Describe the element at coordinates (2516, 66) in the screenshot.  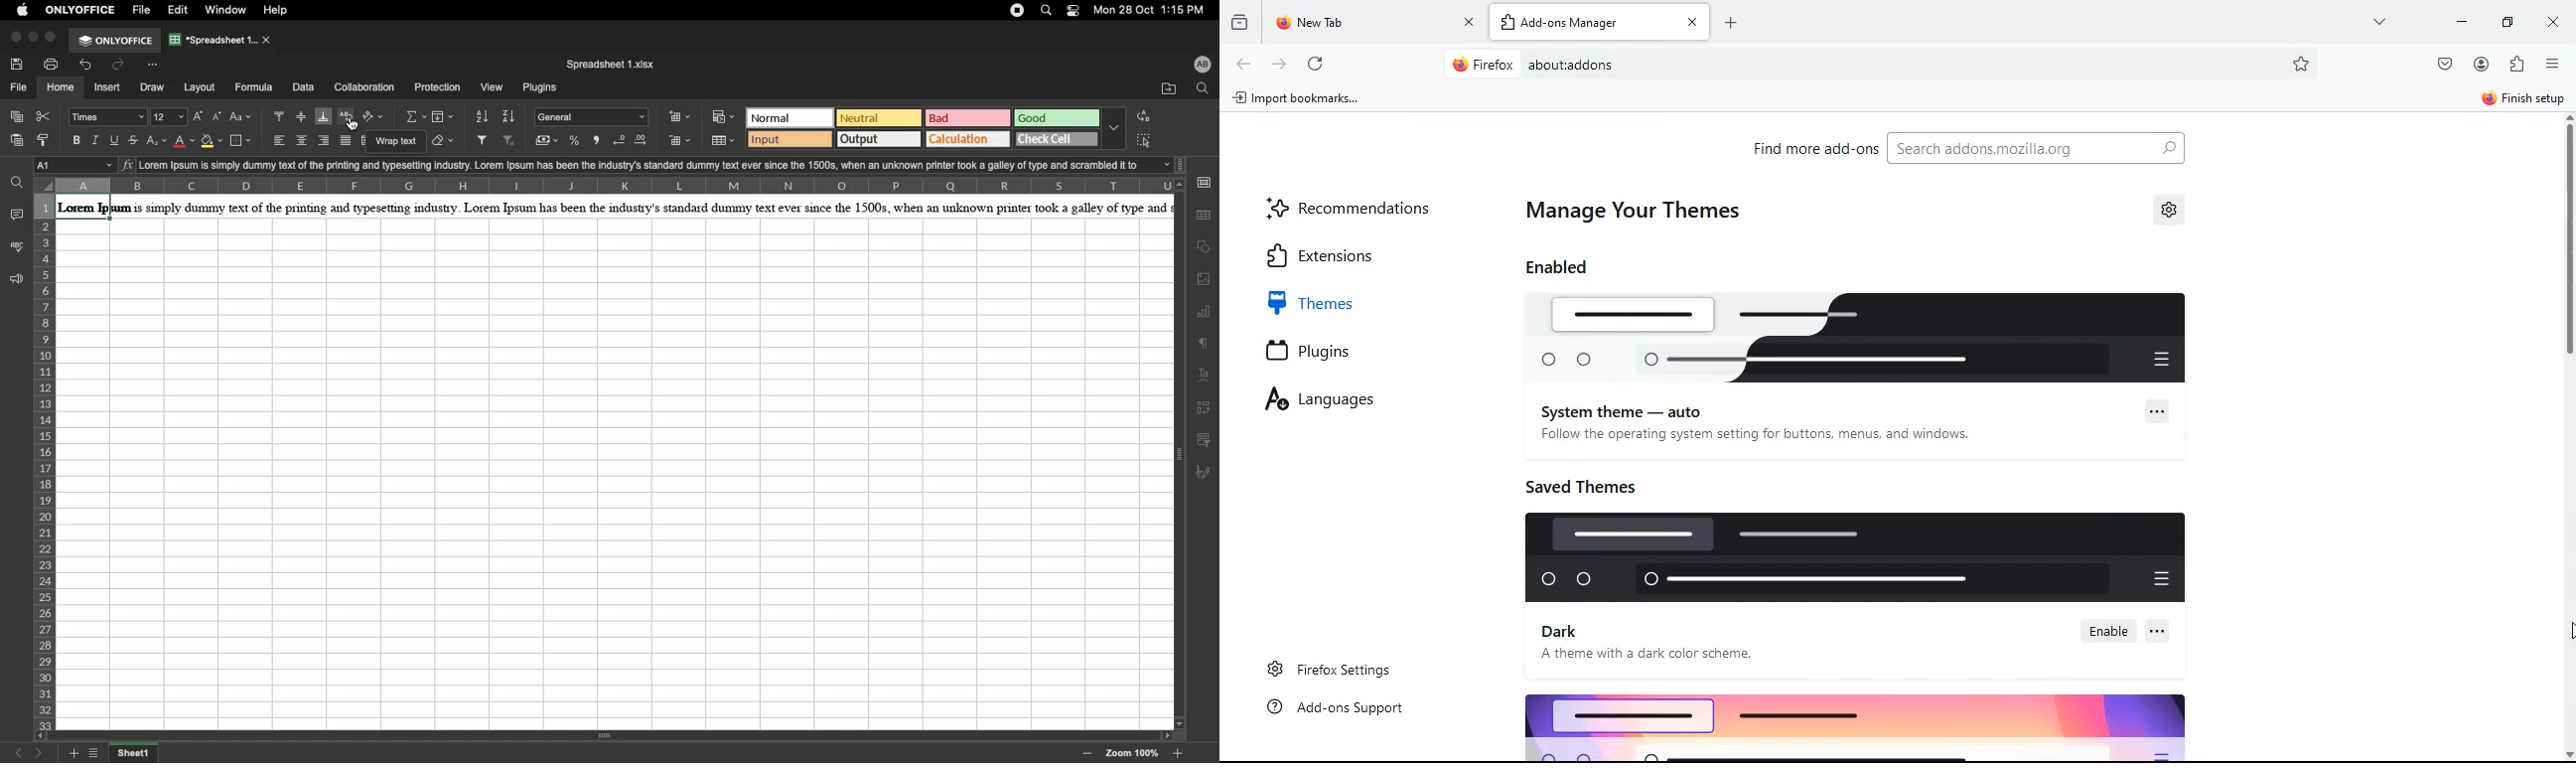
I see `instalations` at that location.